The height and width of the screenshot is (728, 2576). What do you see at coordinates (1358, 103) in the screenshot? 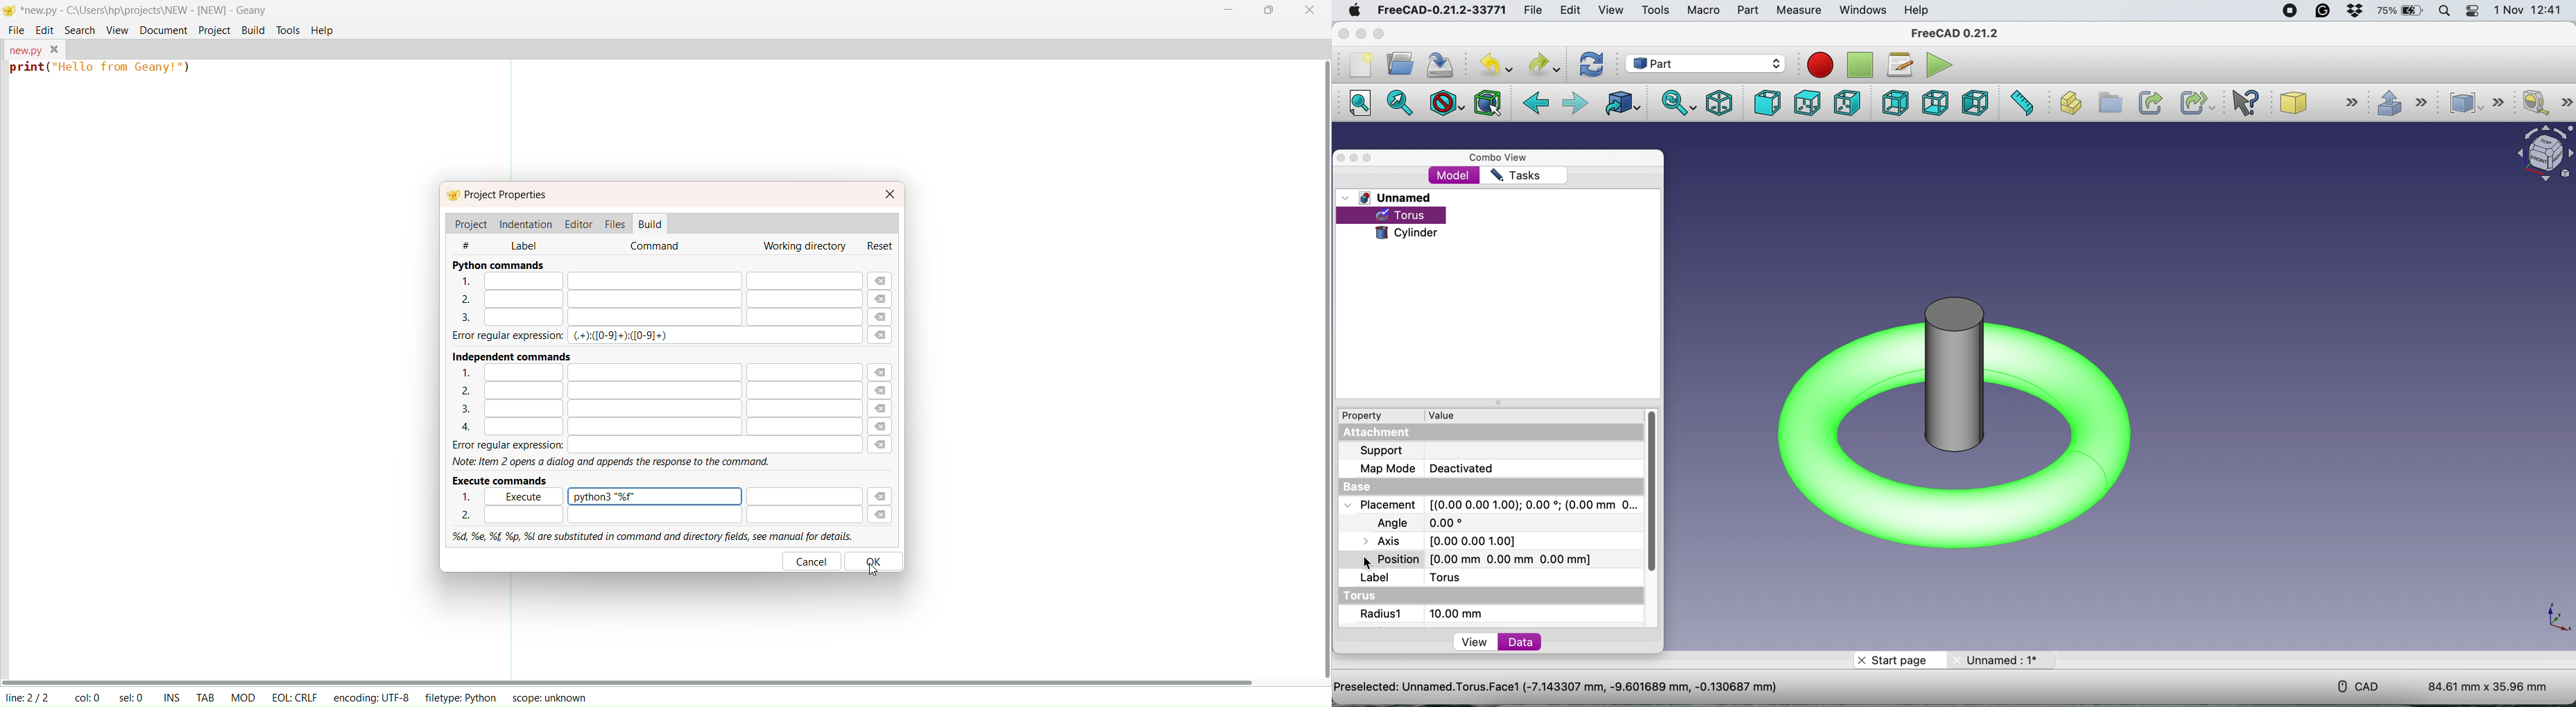
I see `fit all` at bounding box center [1358, 103].